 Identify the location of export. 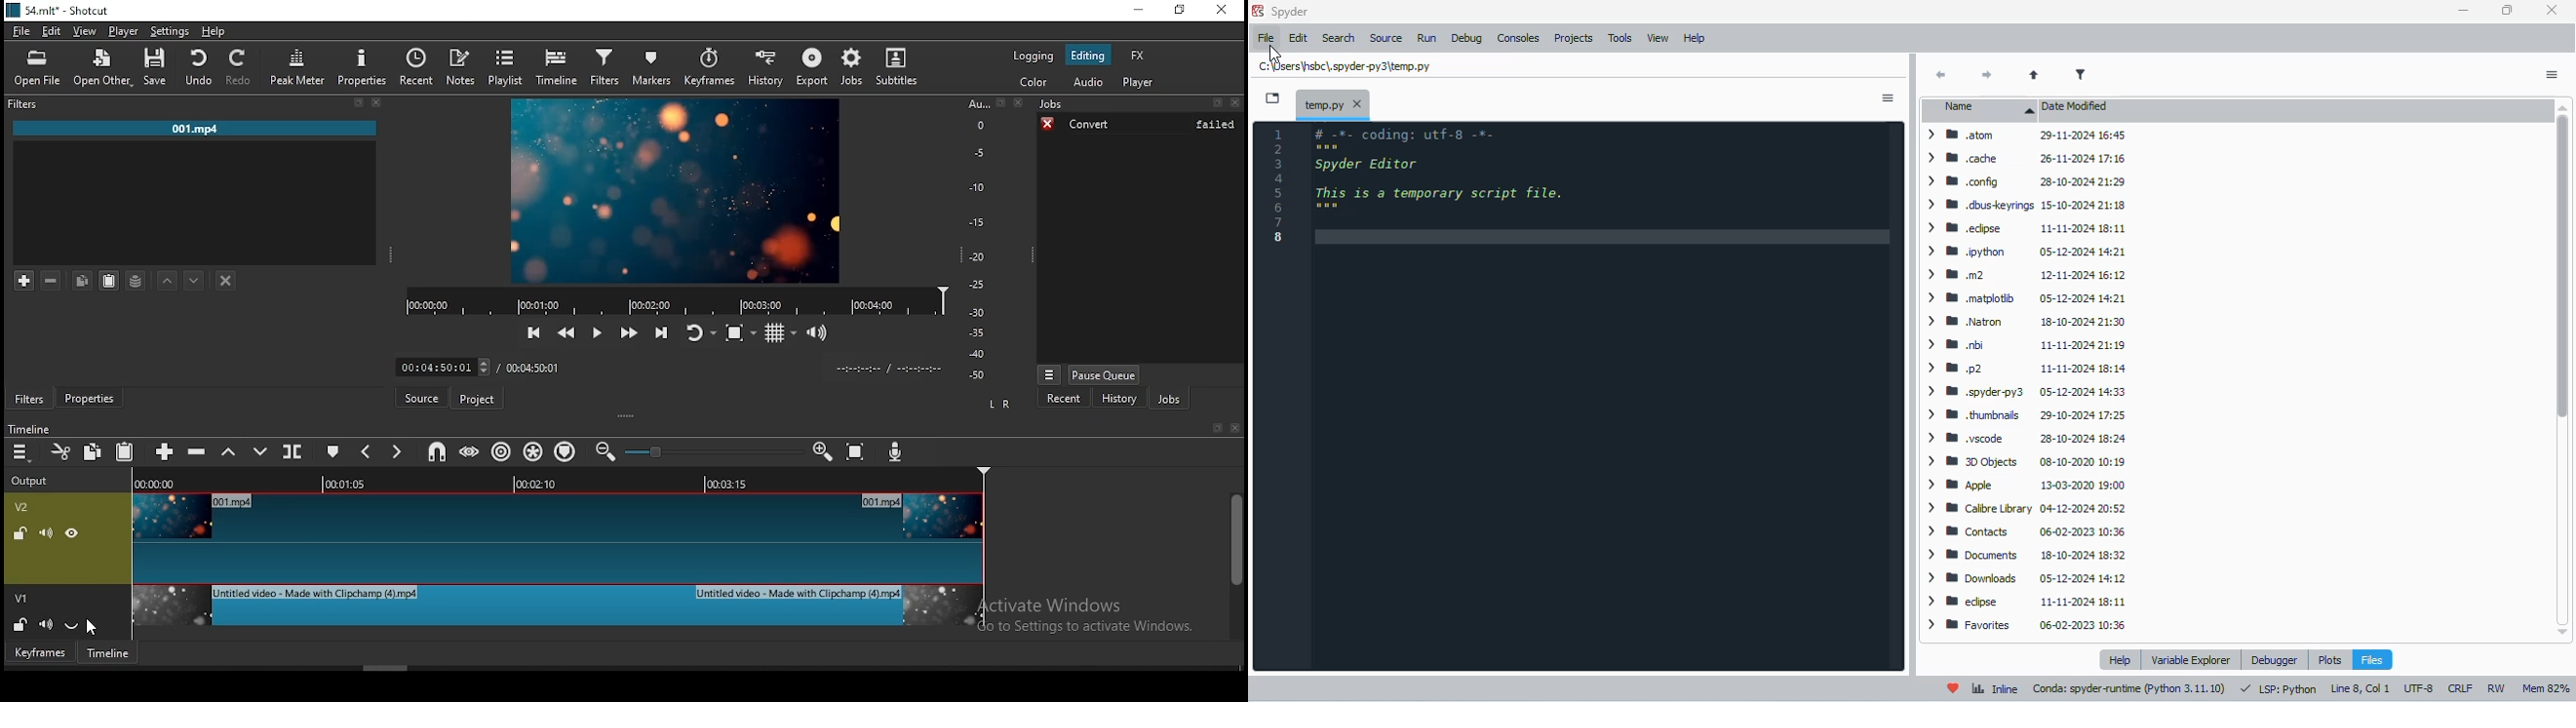
(810, 67).